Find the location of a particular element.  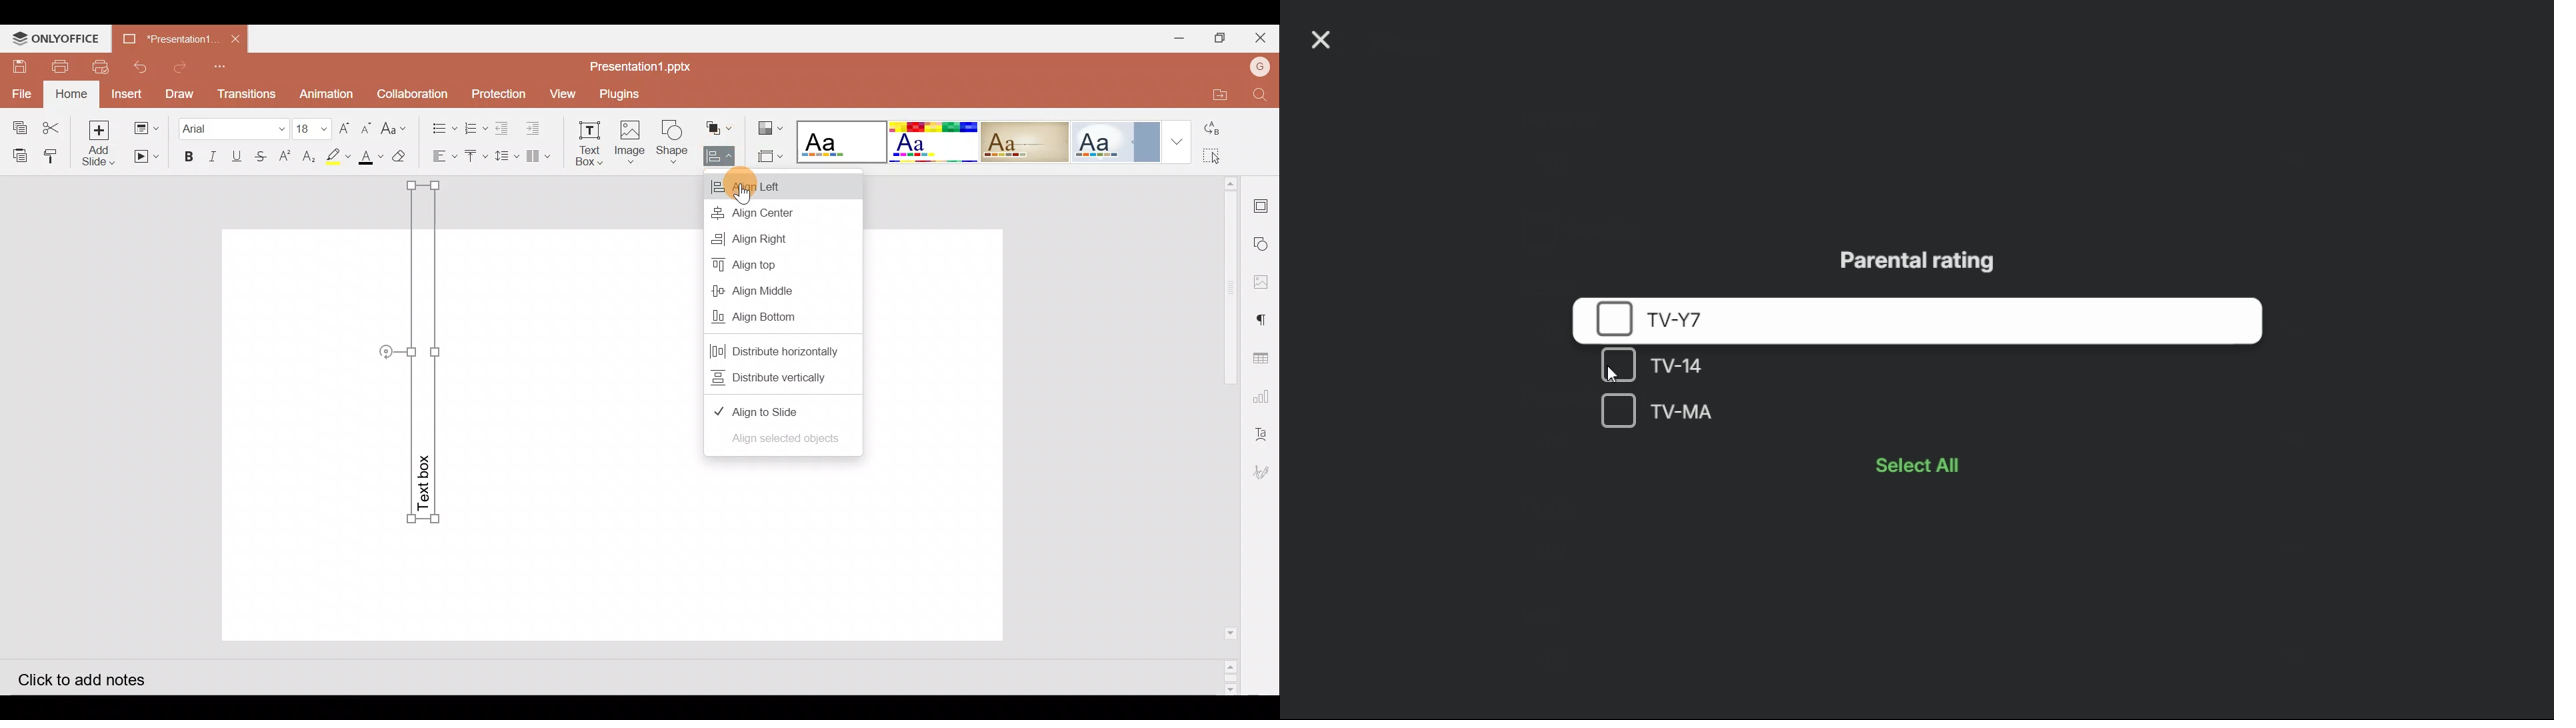

Print file is located at coordinates (55, 66).